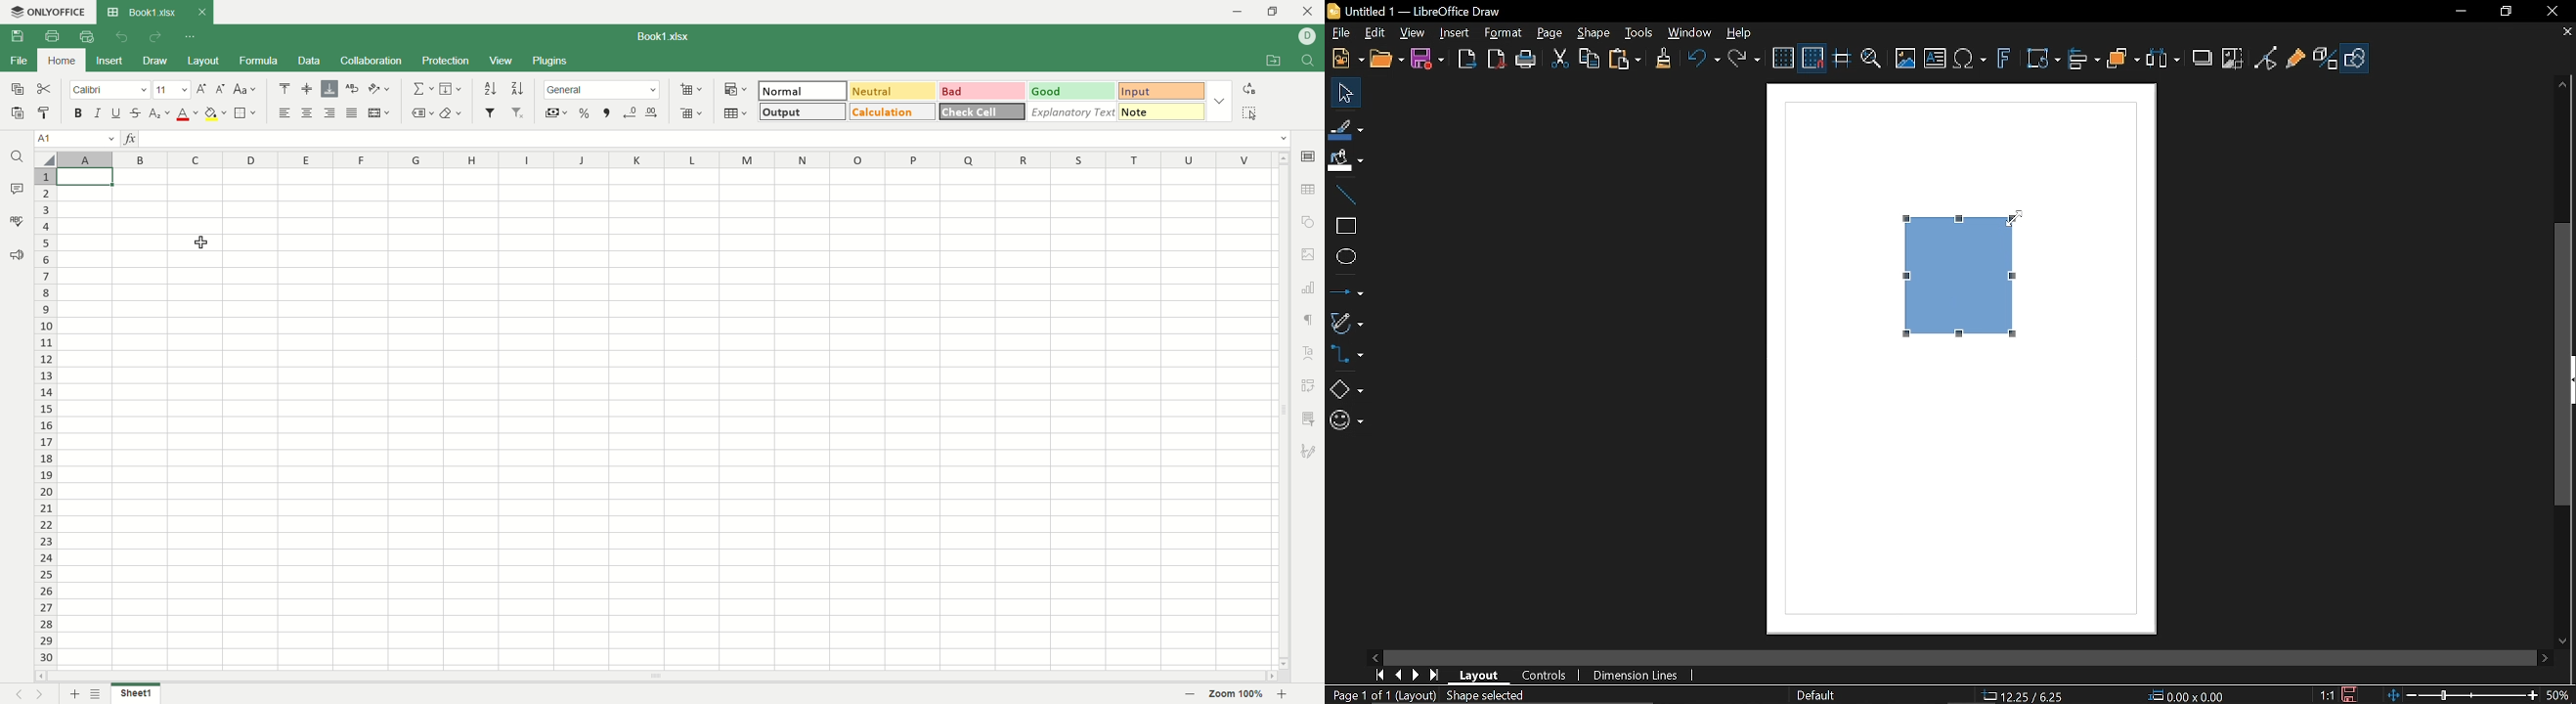 The image size is (2576, 728). Describe the element at coordinates (1379, 677) in the screenshot. I see `First page` at that location.